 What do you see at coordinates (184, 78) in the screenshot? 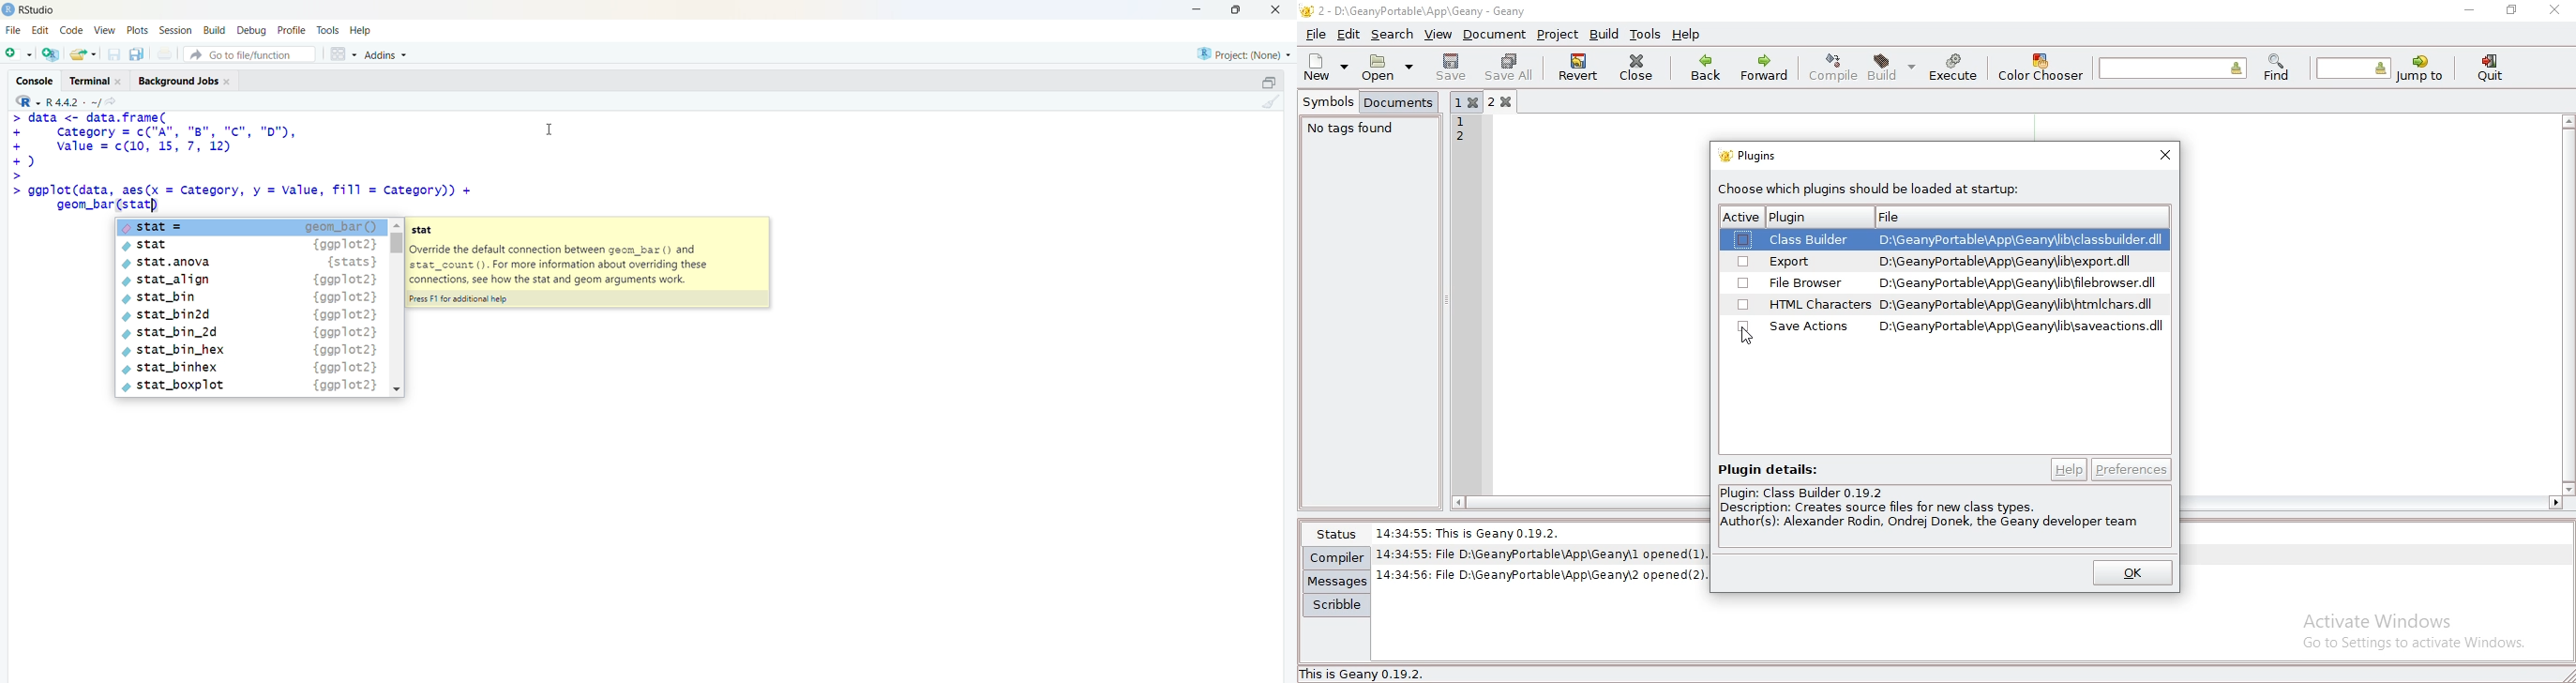
I see `Background Jobs` at bounding box center [184, 78].